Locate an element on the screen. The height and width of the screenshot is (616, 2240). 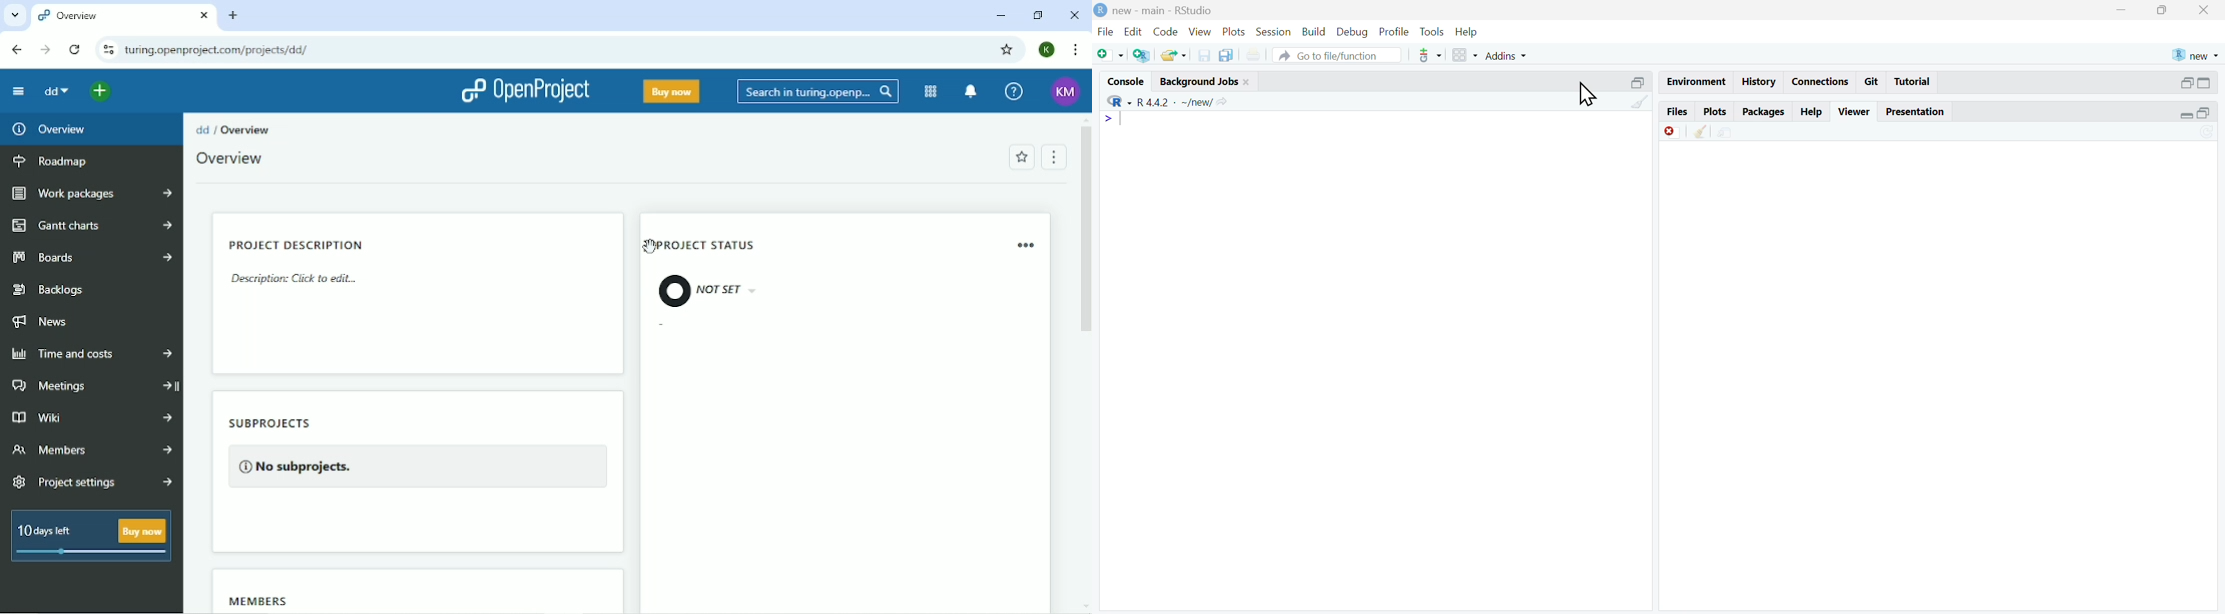
view is located at coordinates (1201, 32).